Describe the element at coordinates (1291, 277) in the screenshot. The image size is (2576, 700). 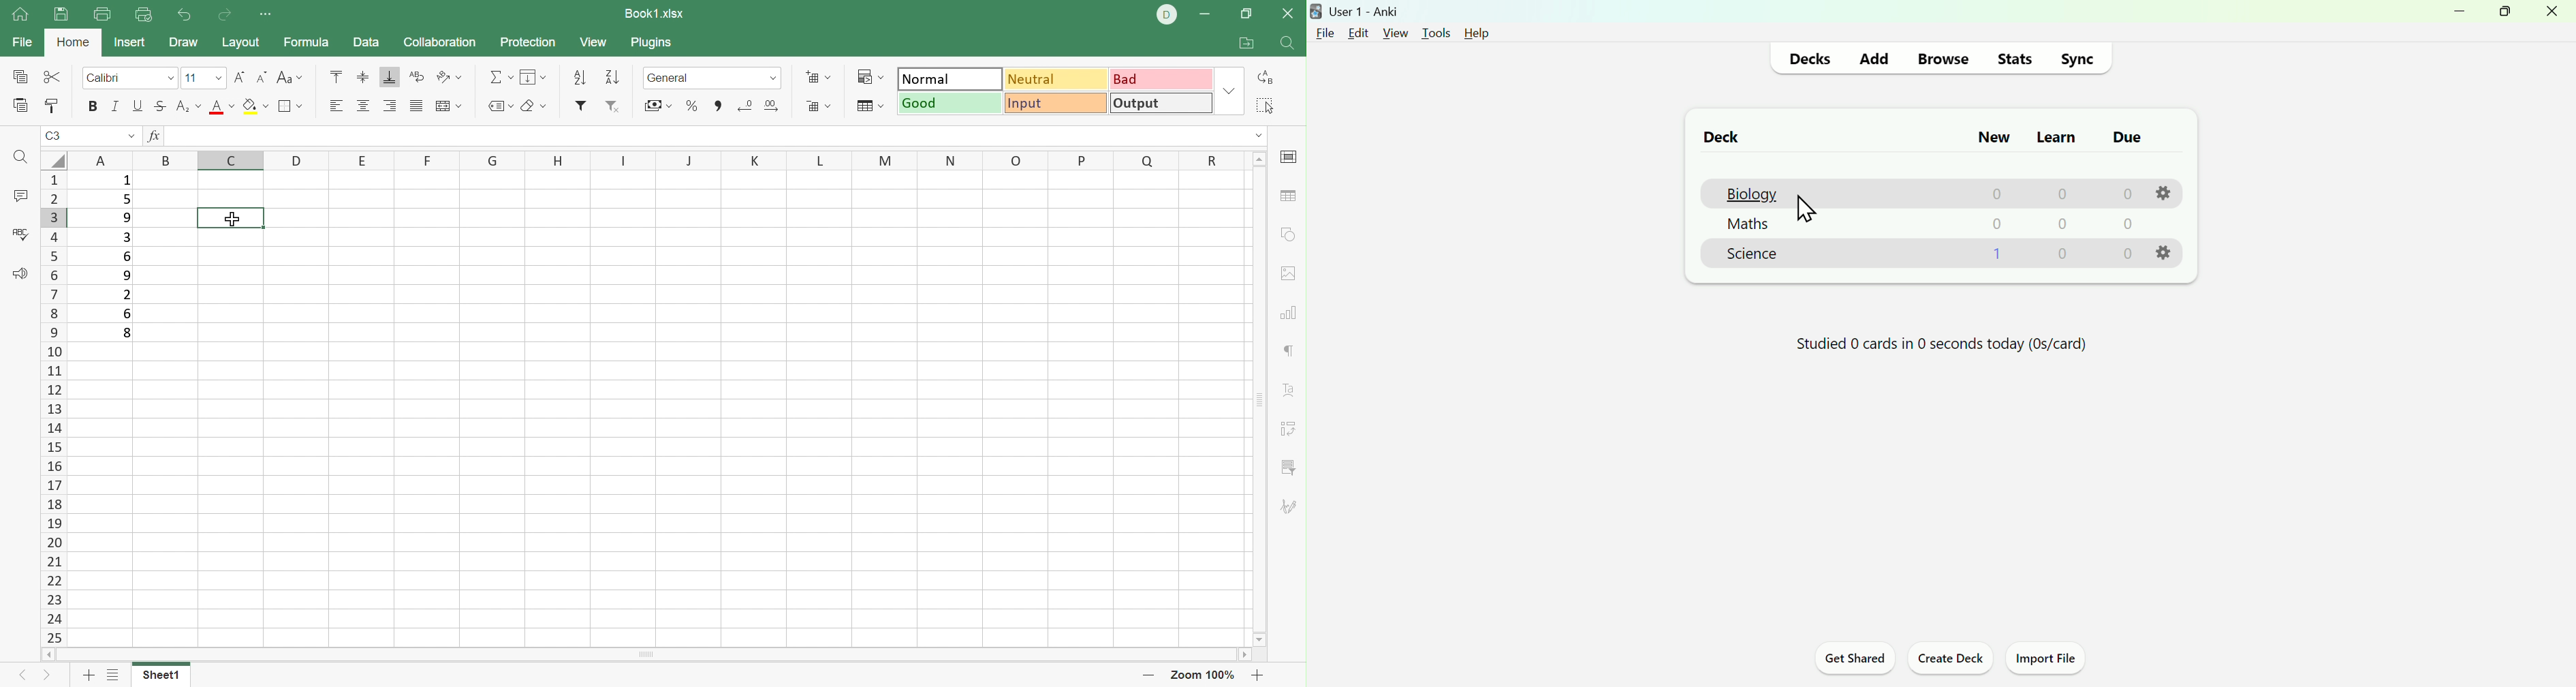
I see `Image settings` at that location.